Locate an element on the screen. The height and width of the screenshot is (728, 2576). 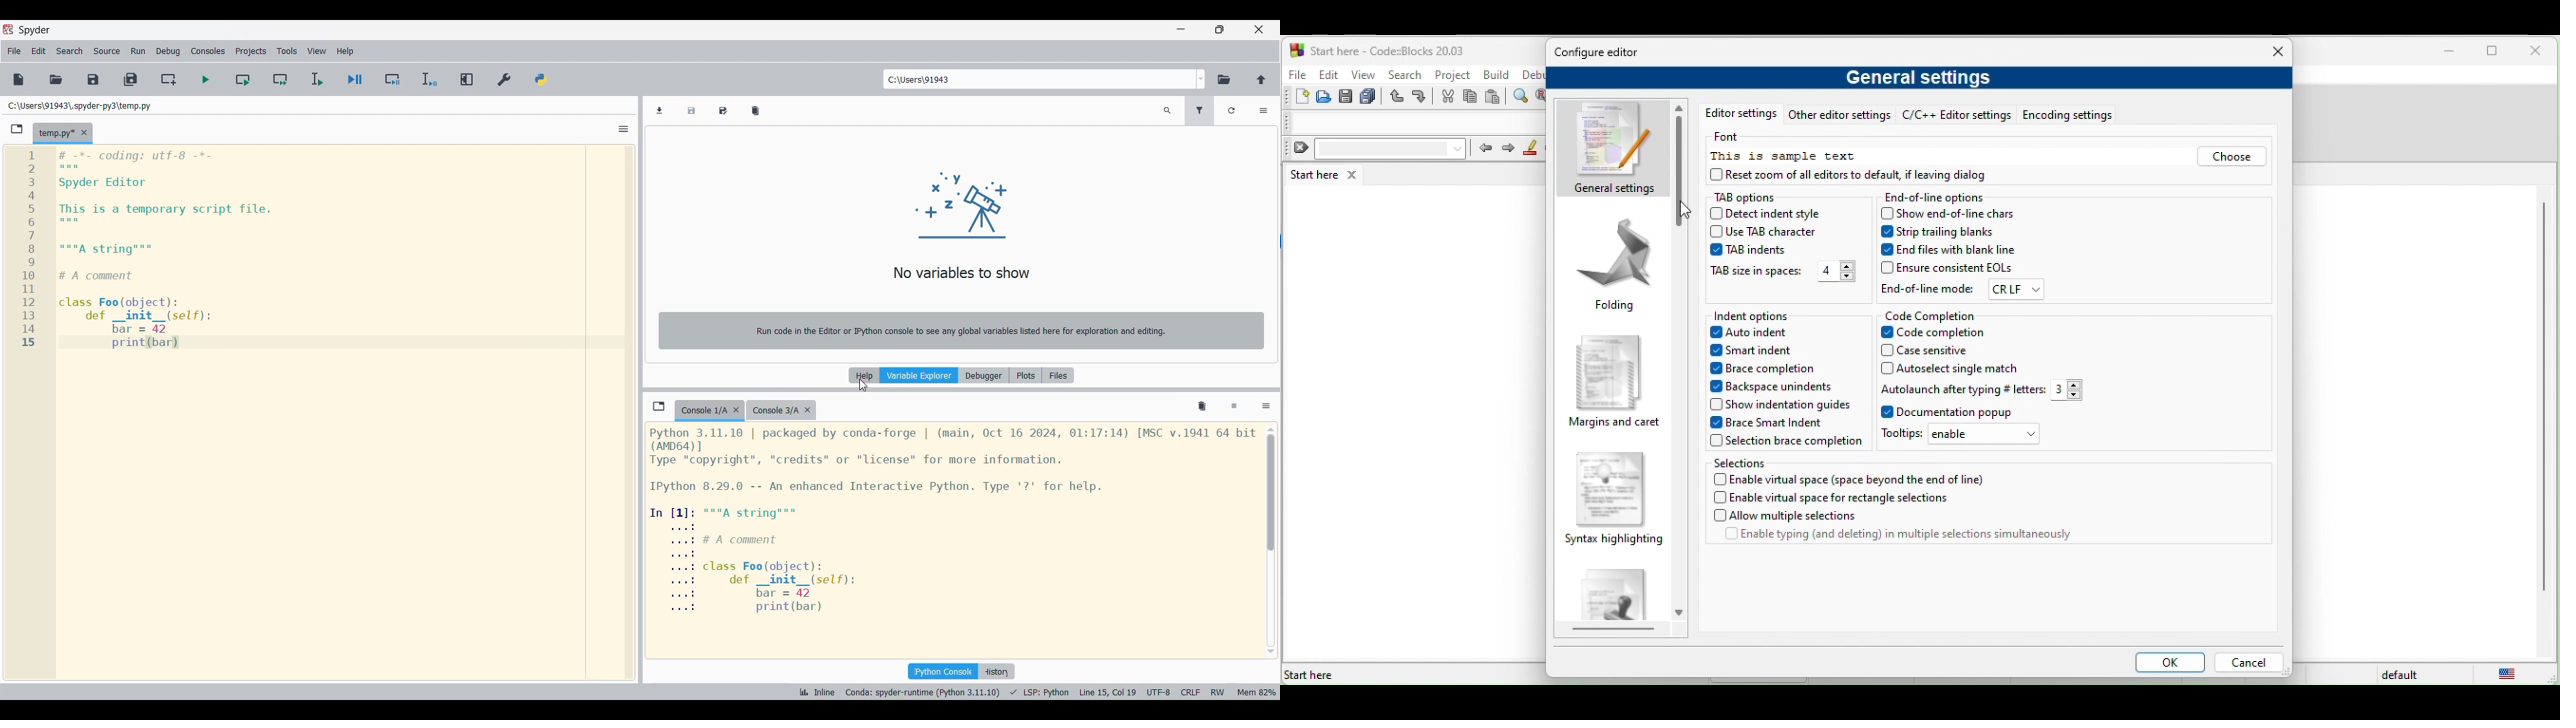
vertical scroll bar is located at coordinates (1682, 164).